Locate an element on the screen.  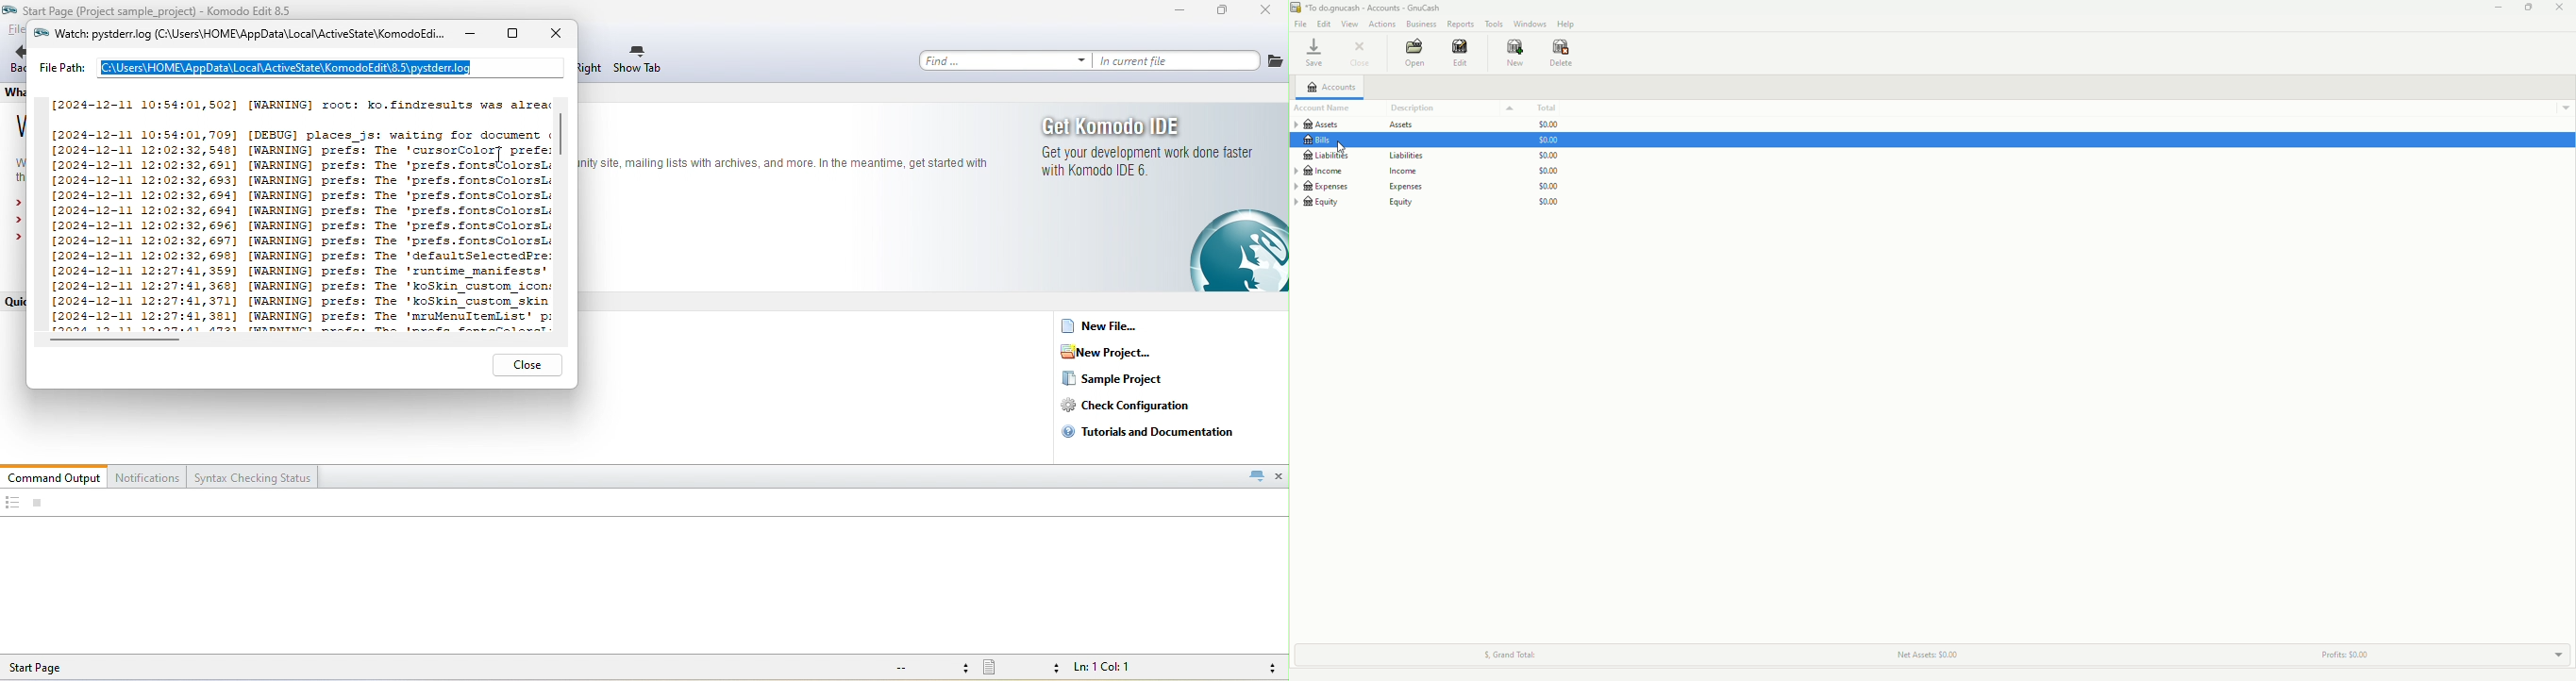
file encoding is located at coordinates (928, 668).